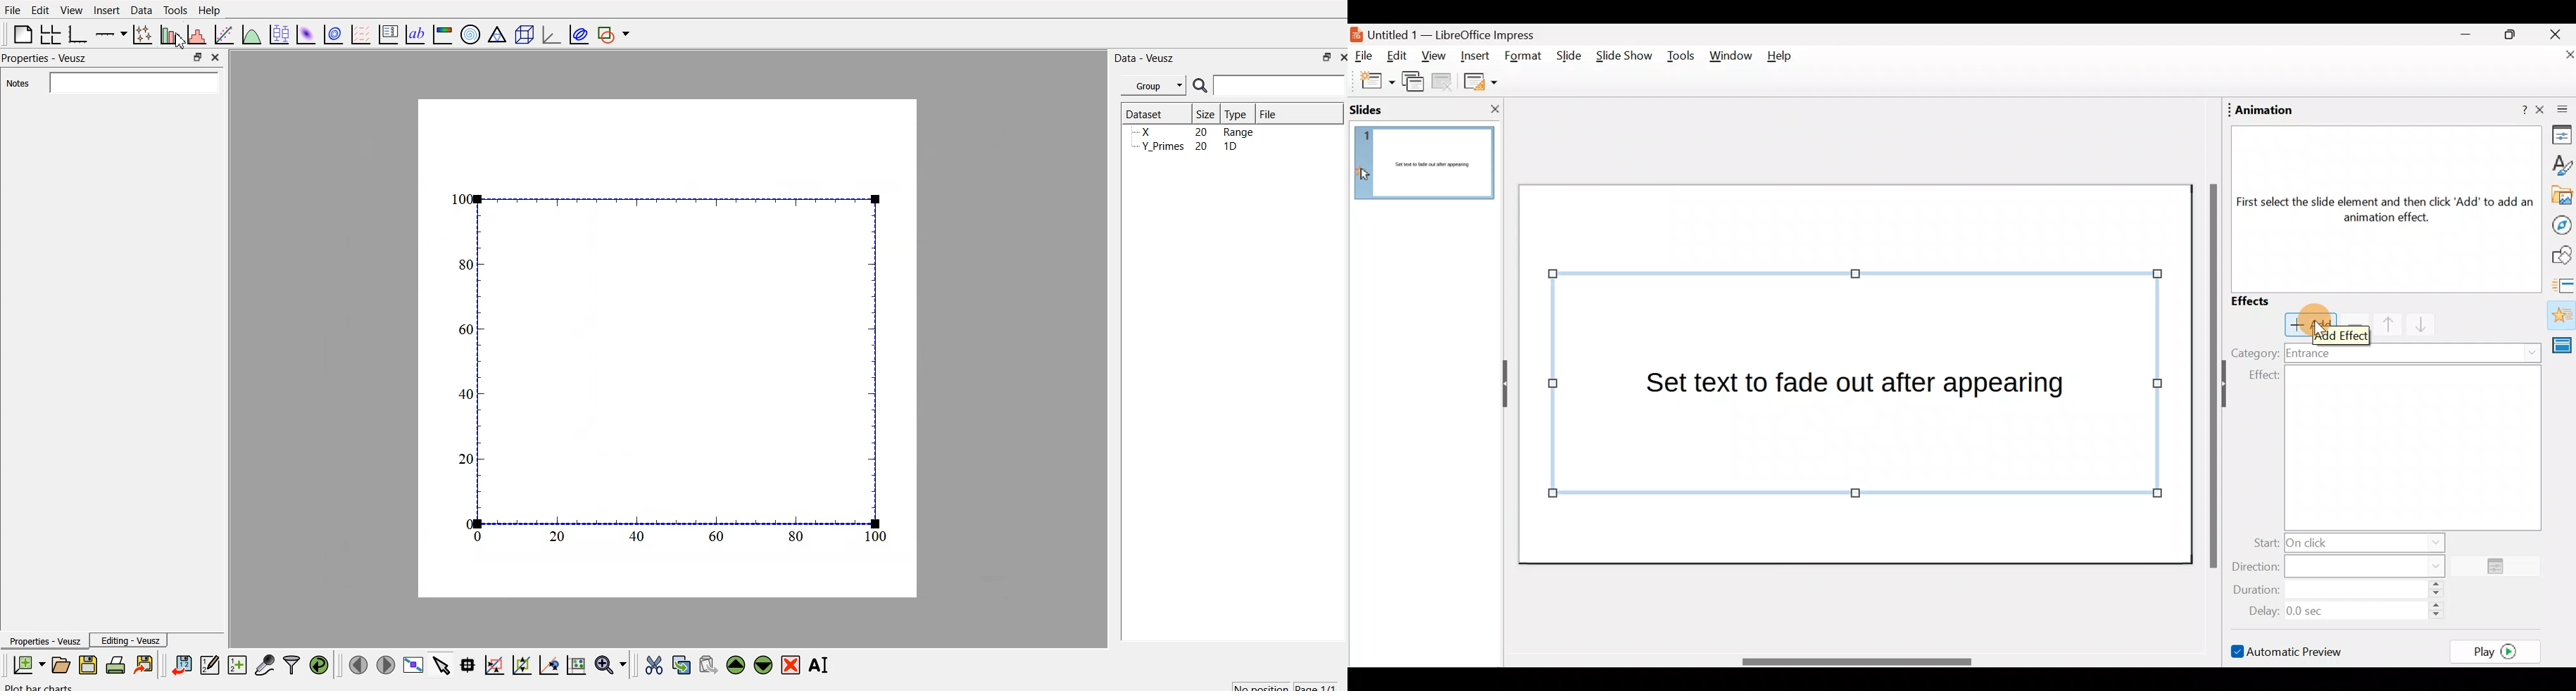  What do you see at coordinates (1280, 85) in the screenshot?
I see `search bar` at bounding box center [1280, 85].